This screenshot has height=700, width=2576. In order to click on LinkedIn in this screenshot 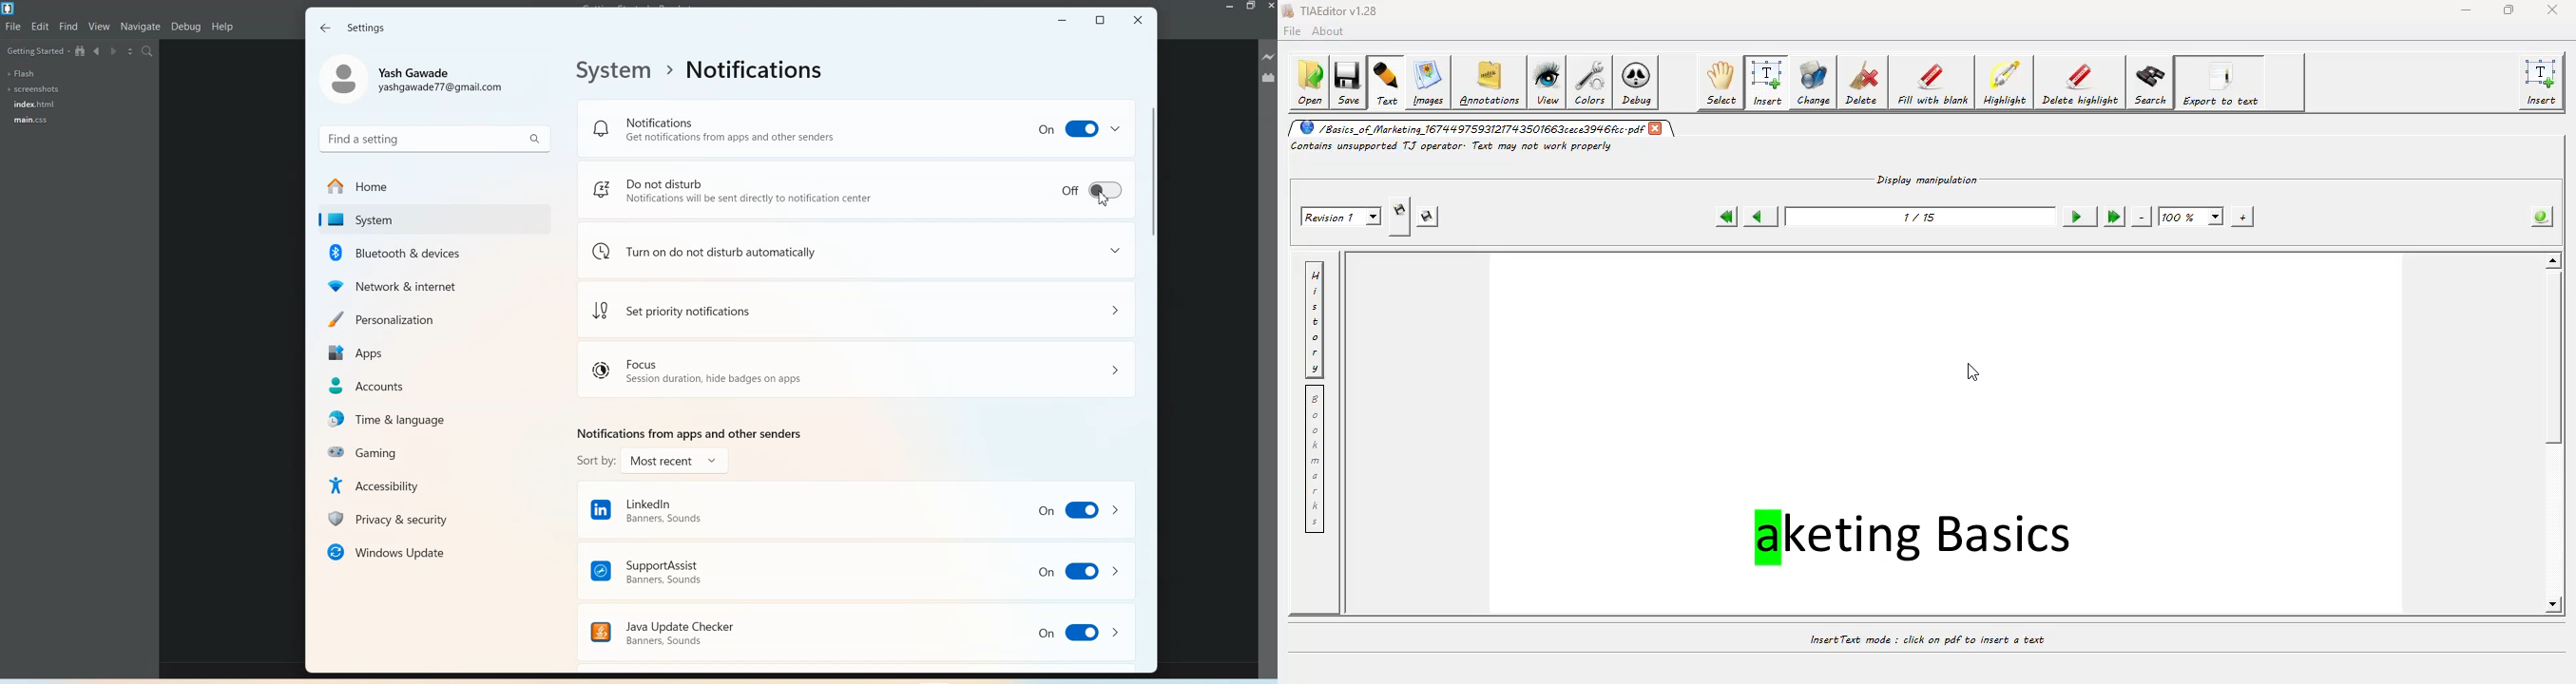, I will do `click(856, 508)`.